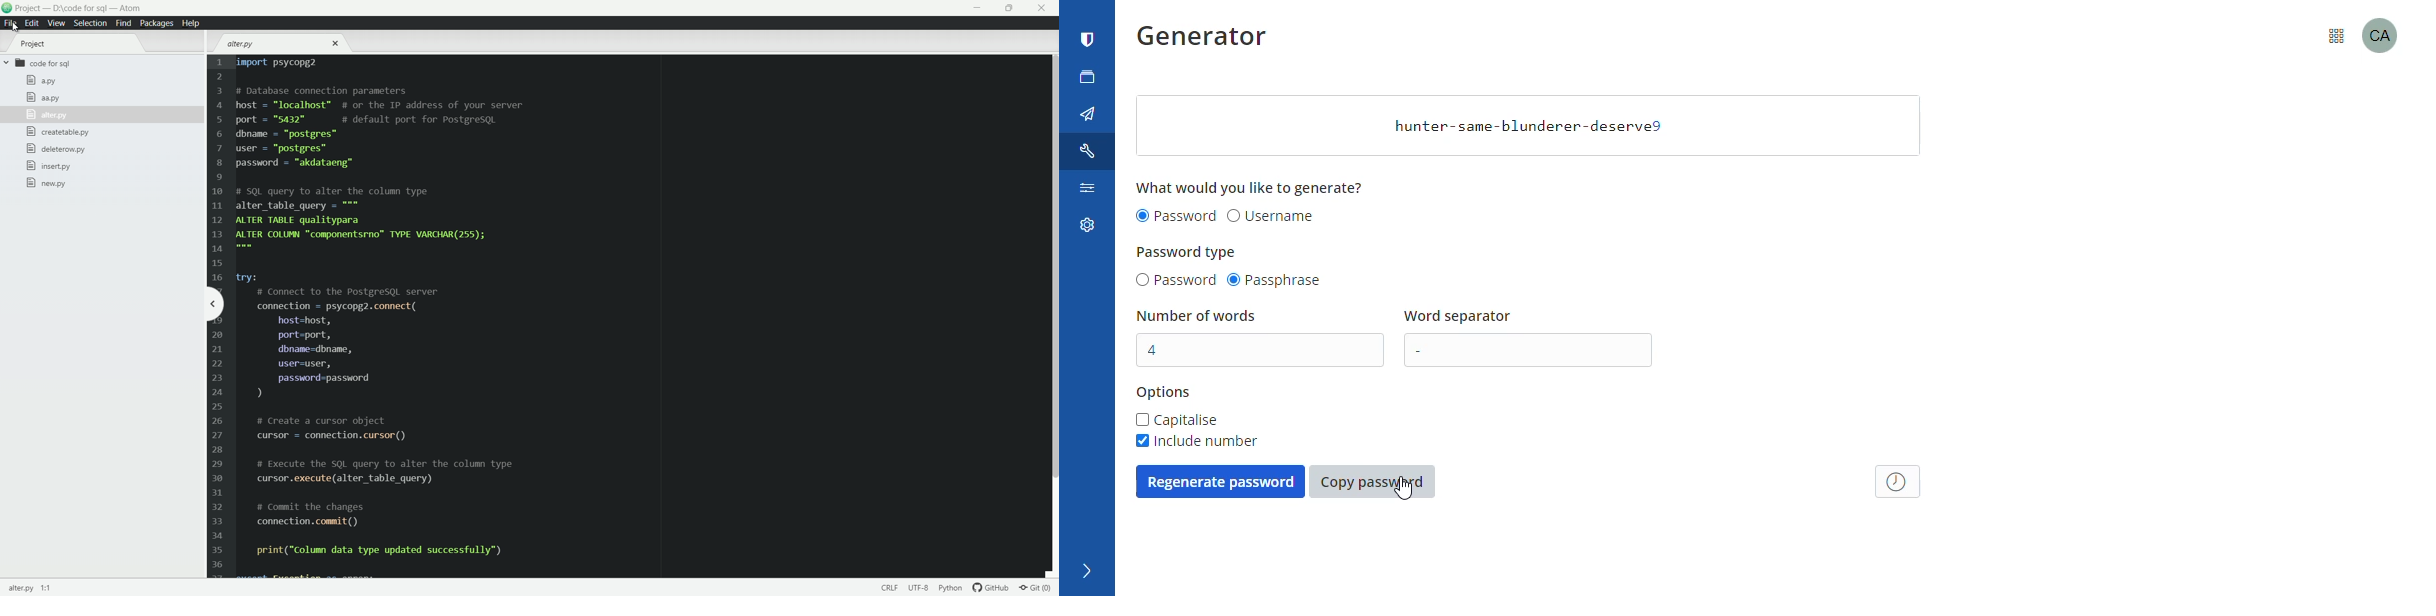  Describe the element at coordinates (55, 23) in the screenshot. I see `view menu` at that location.